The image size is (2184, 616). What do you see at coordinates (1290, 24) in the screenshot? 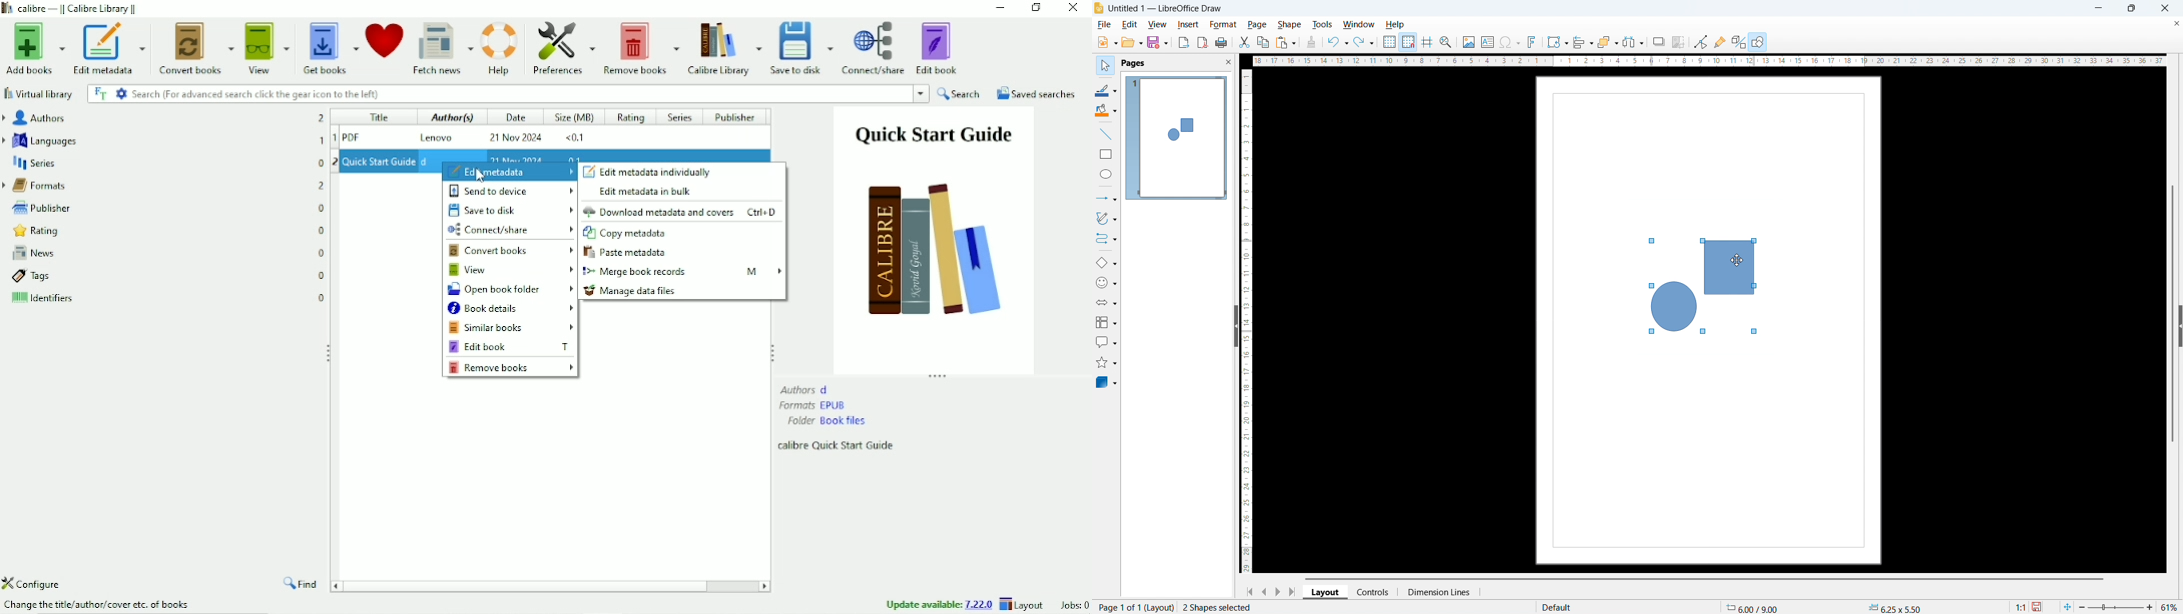
I see `shape` at bounding box center [1290, 24].